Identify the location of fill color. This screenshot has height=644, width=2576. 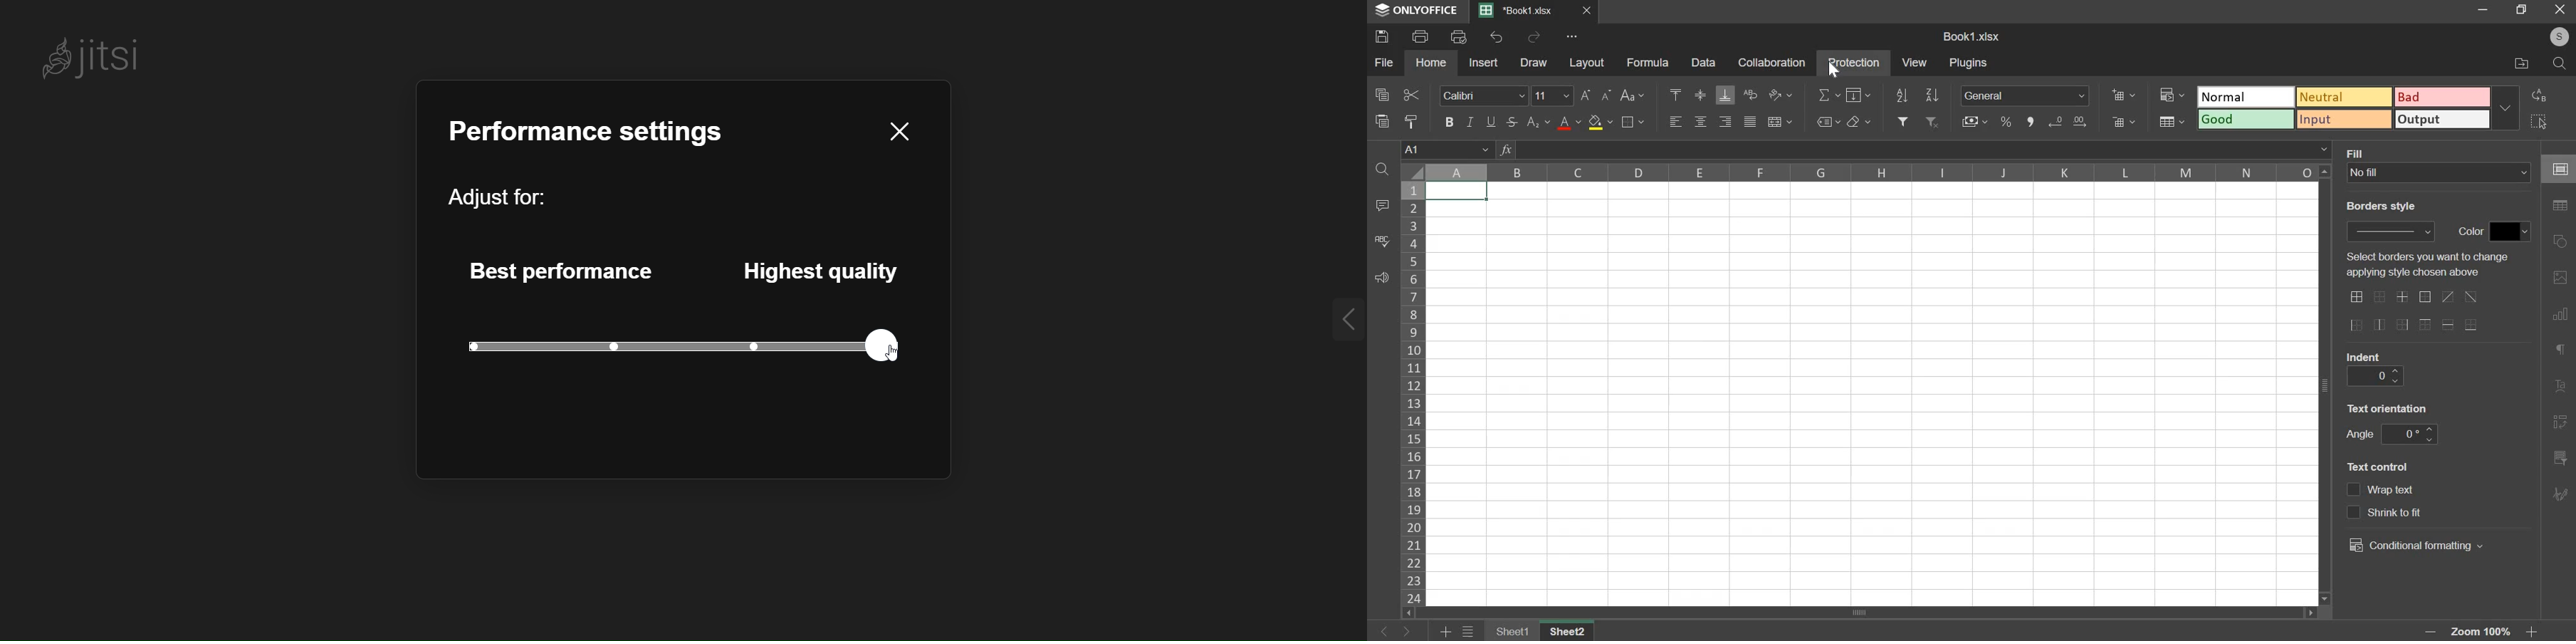
(1599, 122).